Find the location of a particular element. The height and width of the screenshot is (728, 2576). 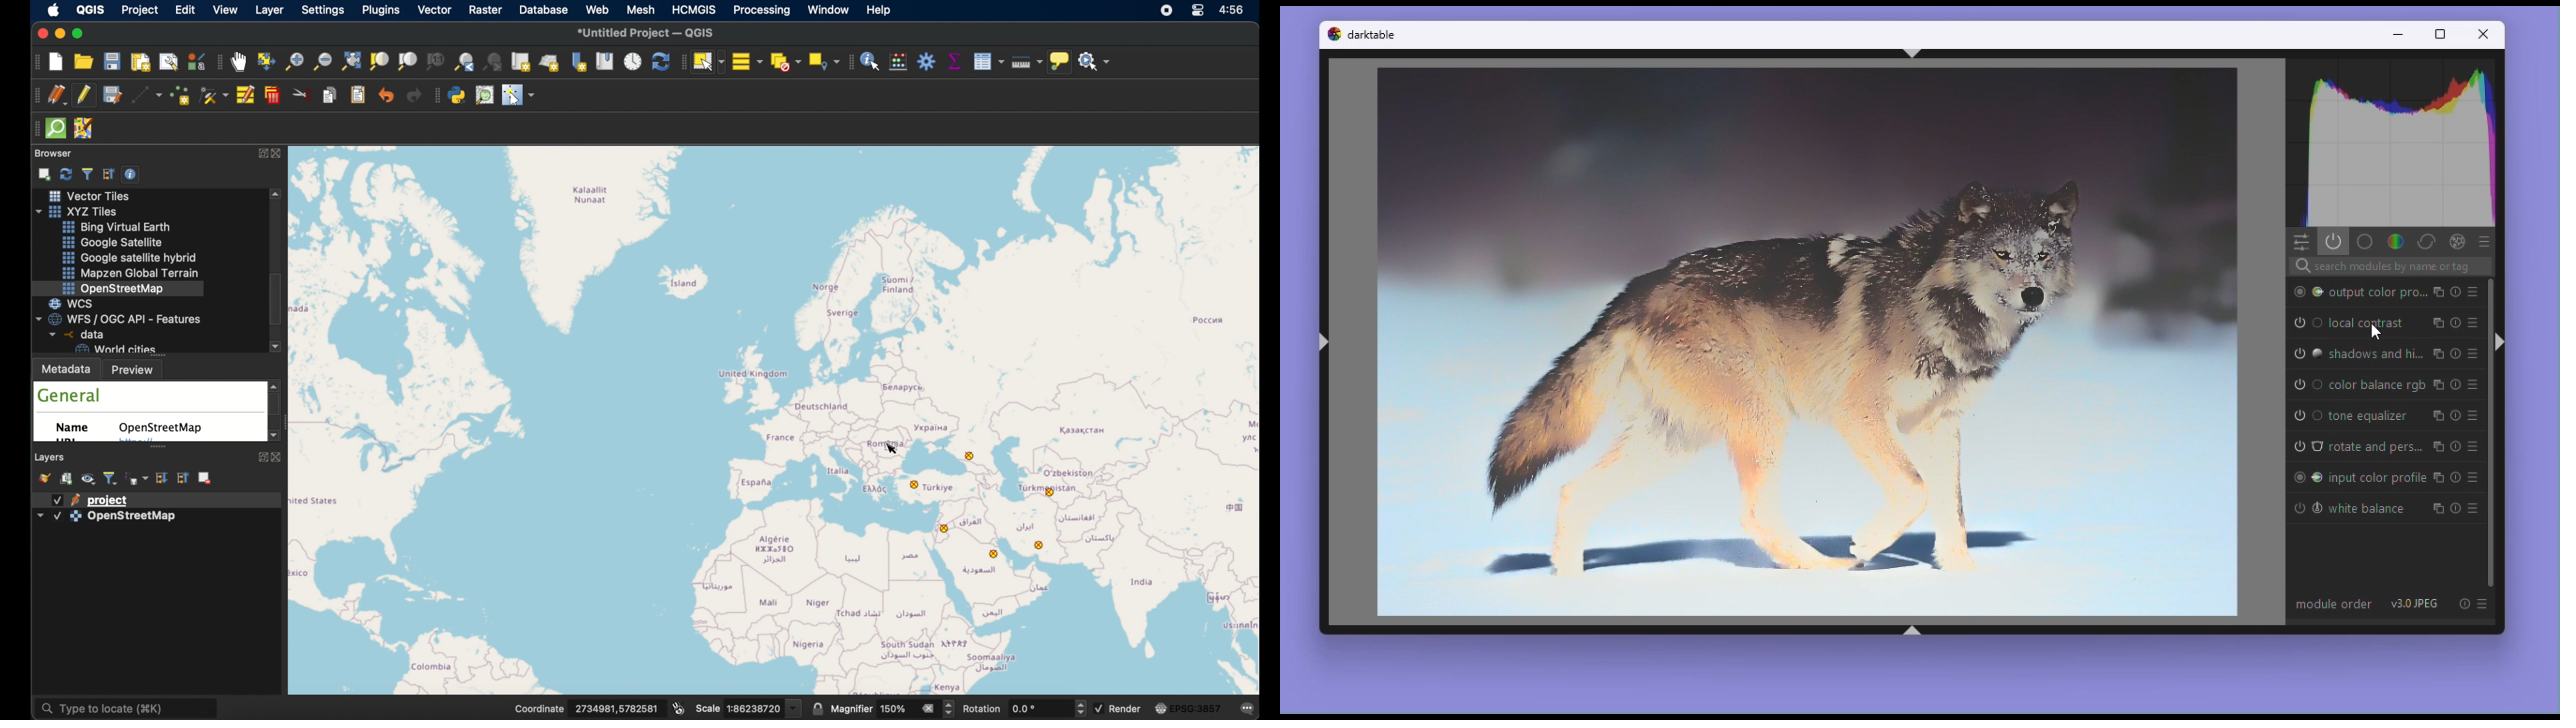

google satellite hybrid is located at coordinates (127, 257).